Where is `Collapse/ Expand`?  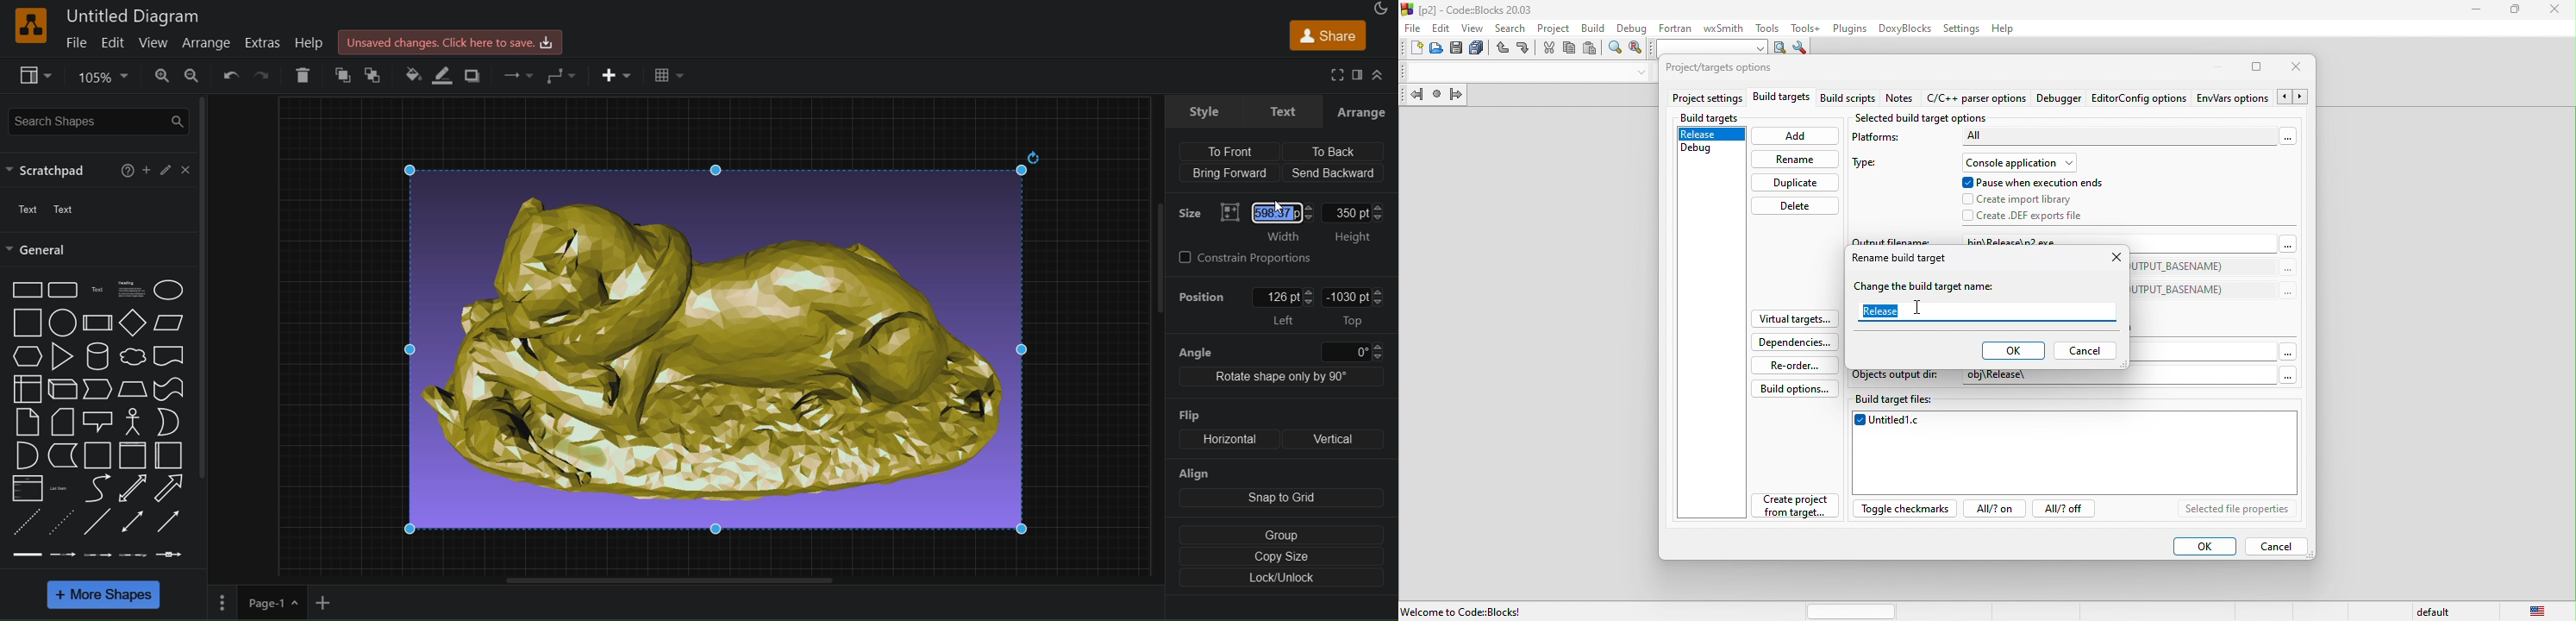
Collapse/ Expand is located at coordinates (1379, 77).